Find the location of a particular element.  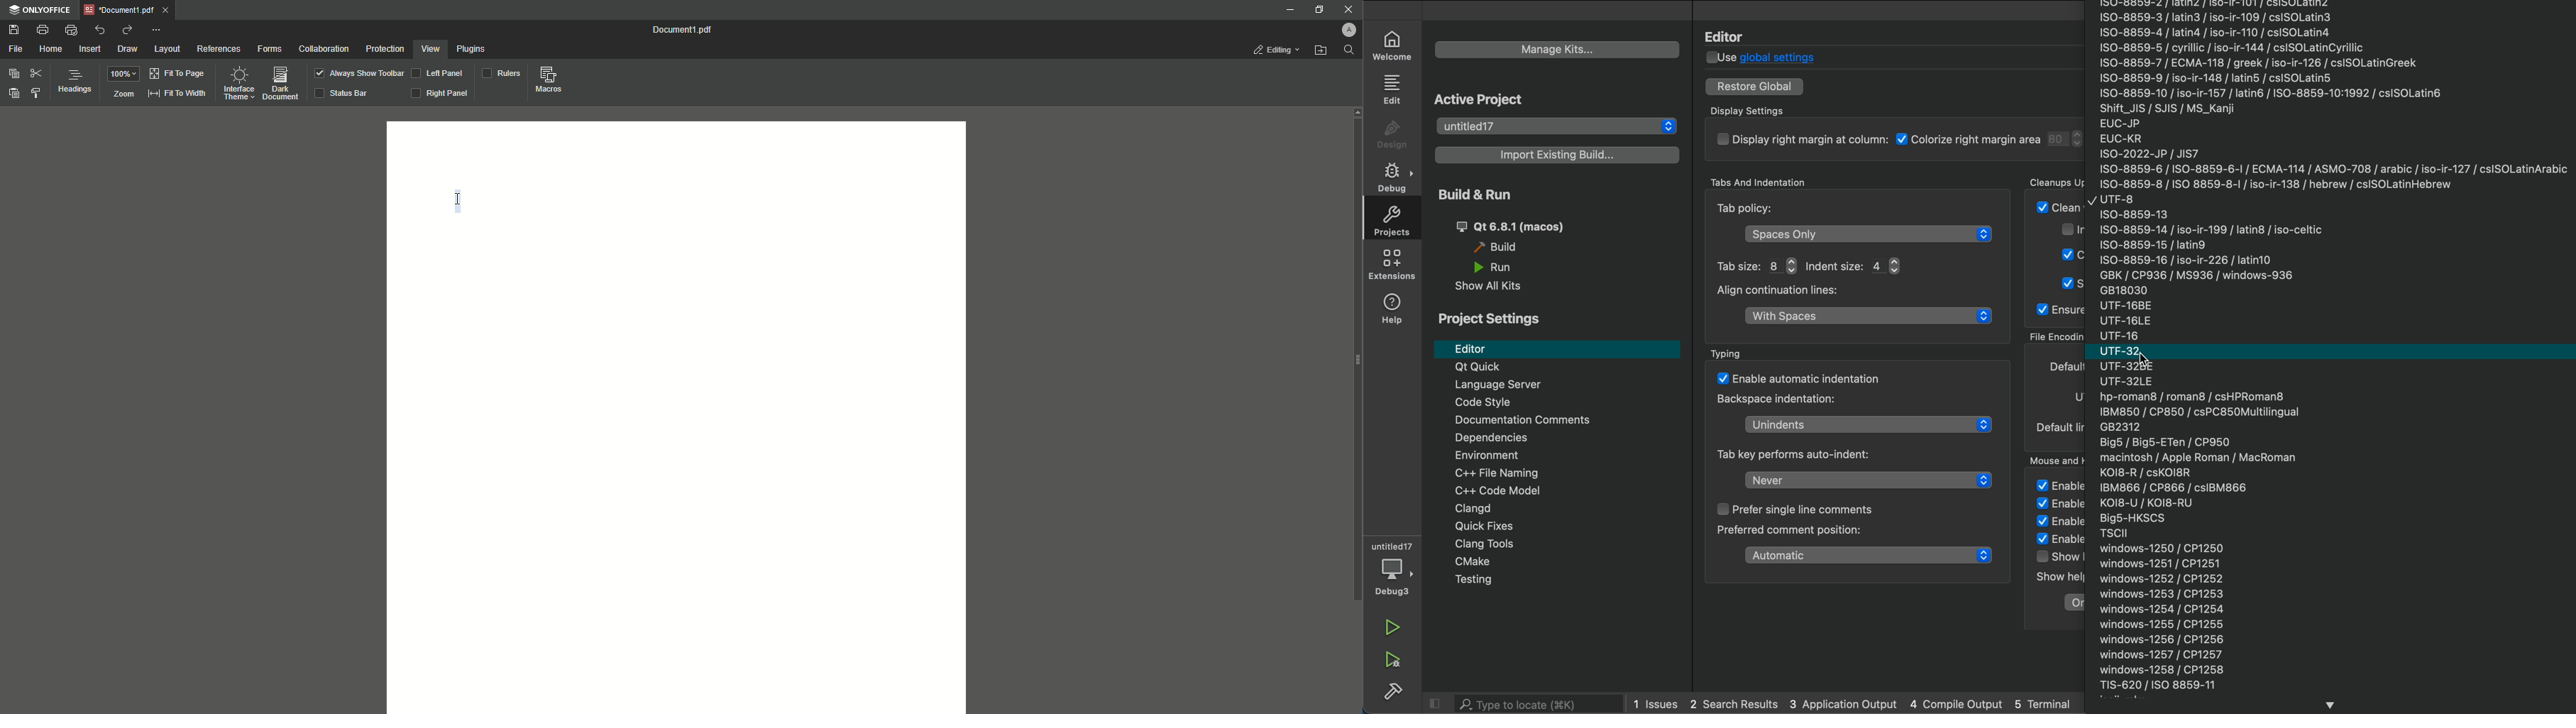

Typing is located at coordinates (1732, 354).